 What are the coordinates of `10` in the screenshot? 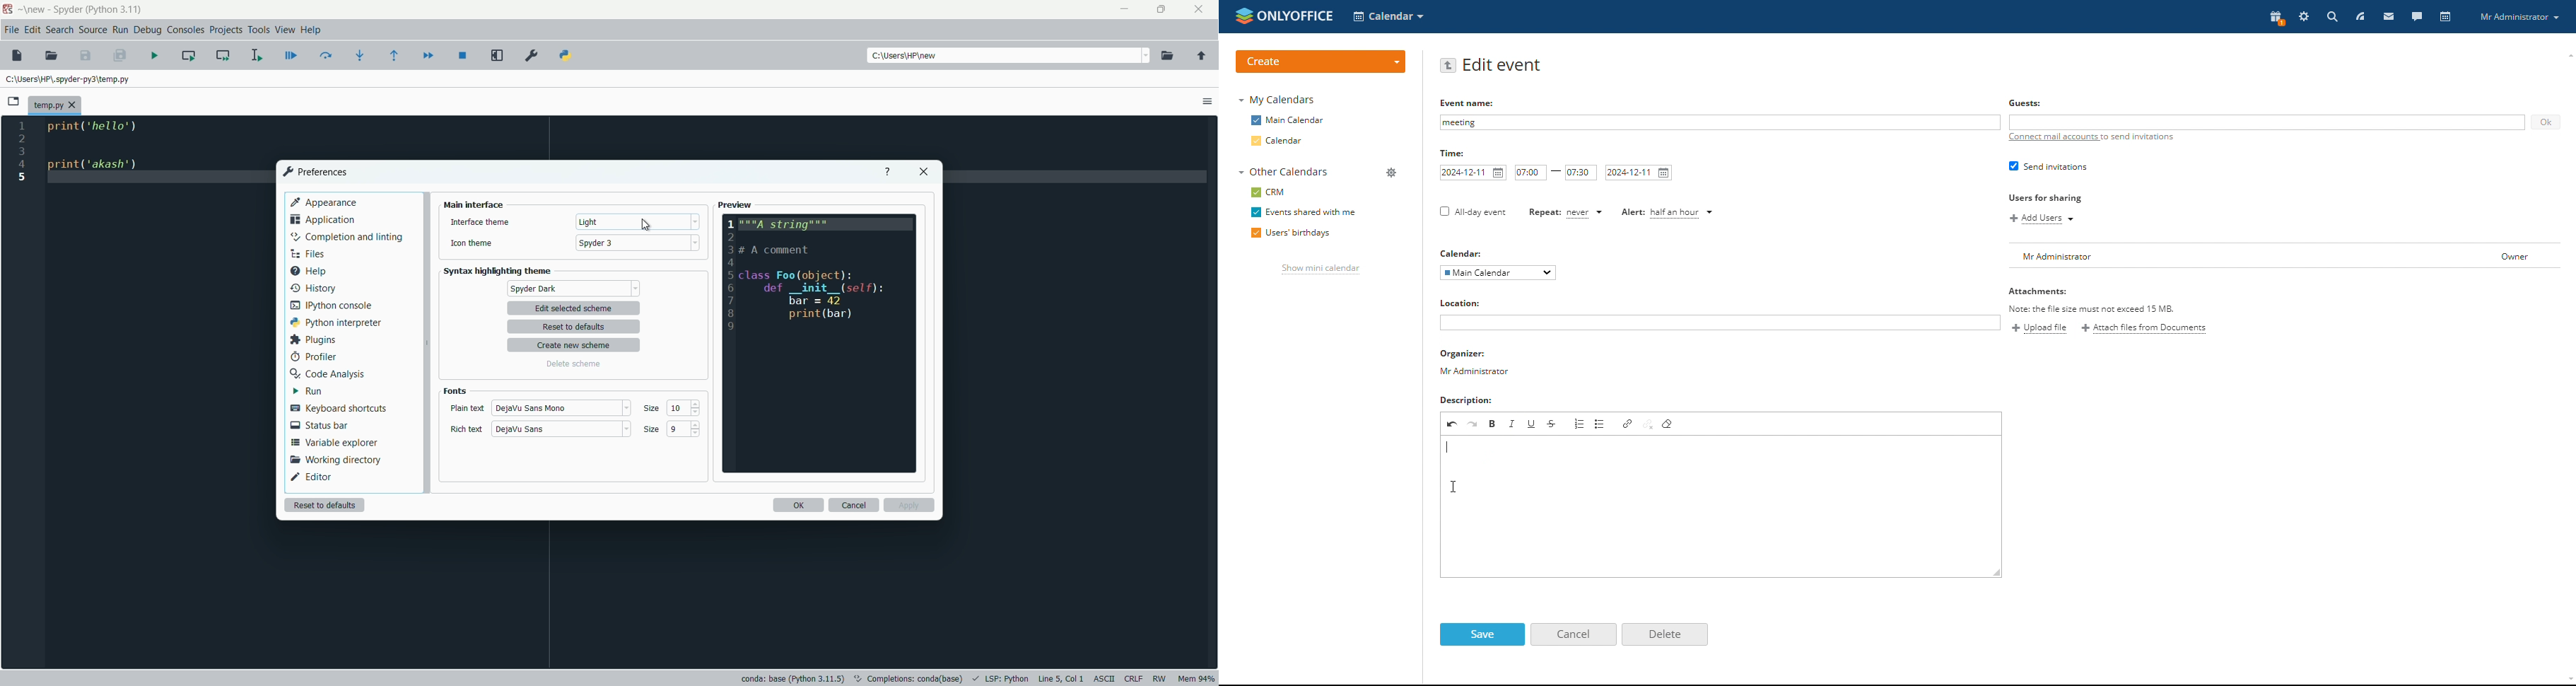 It's located at (679, 408).